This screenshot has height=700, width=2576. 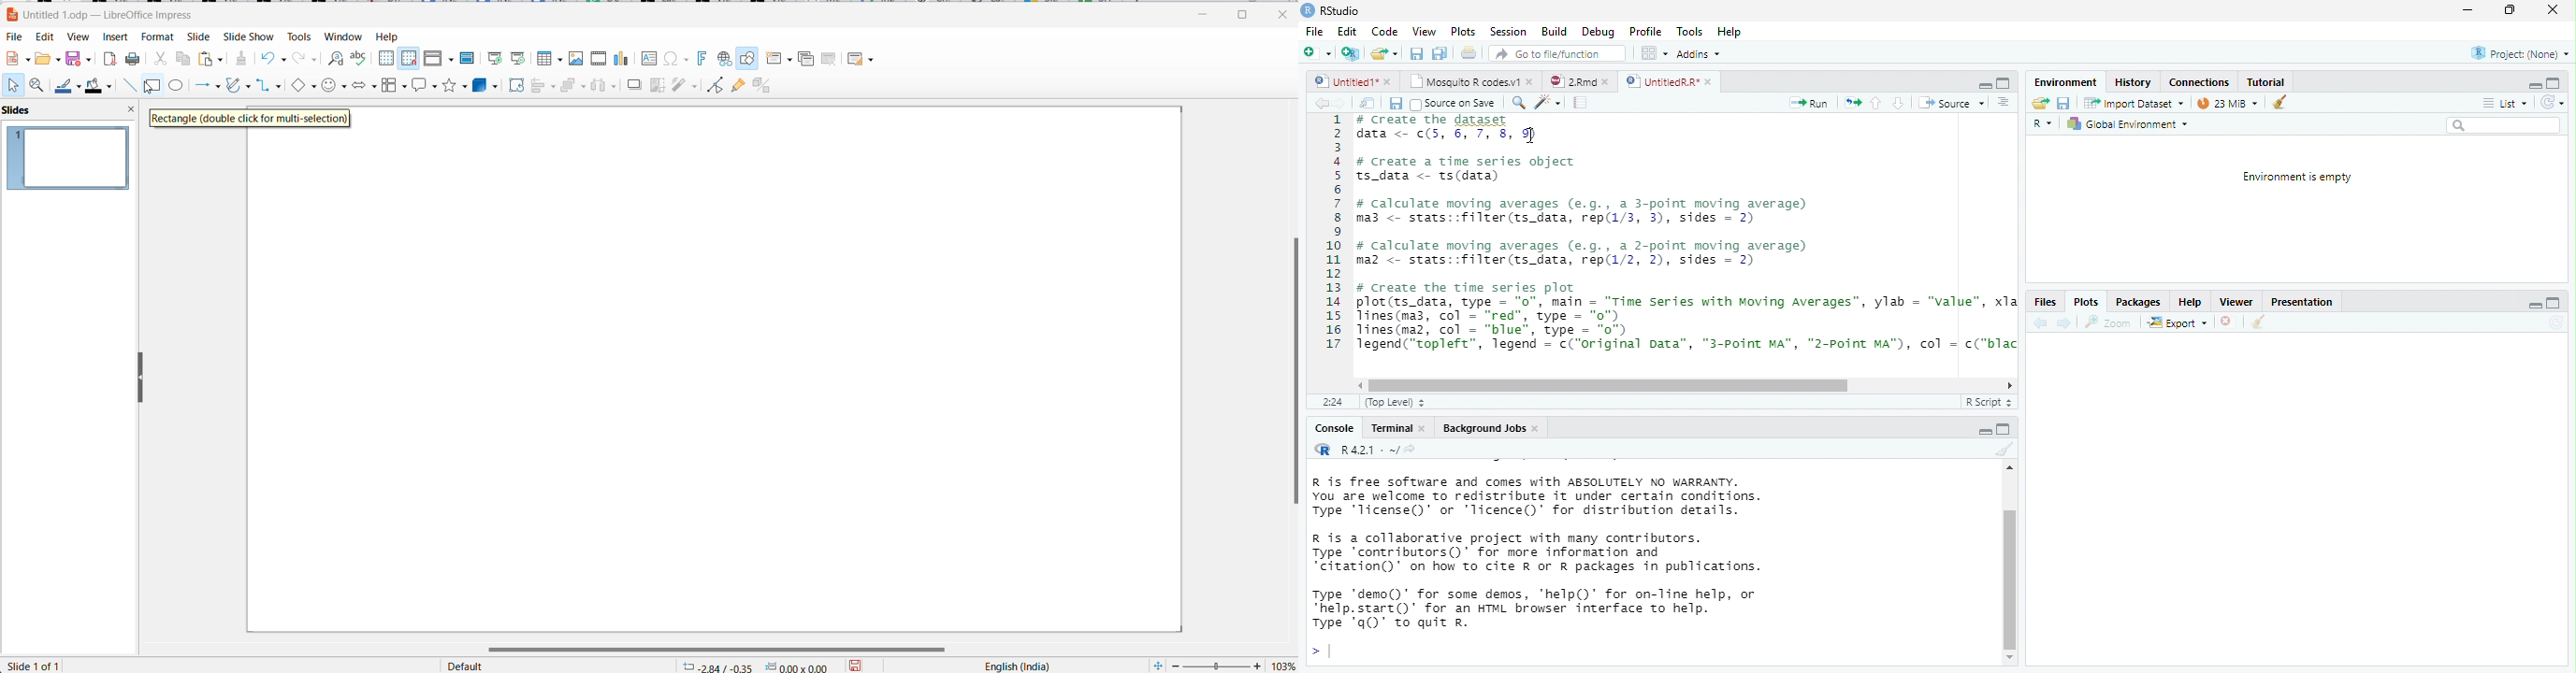 What do you see at coordinates (1333, 403) in the screenshot?
I see `2:24` at bounding box center [1333, 403].